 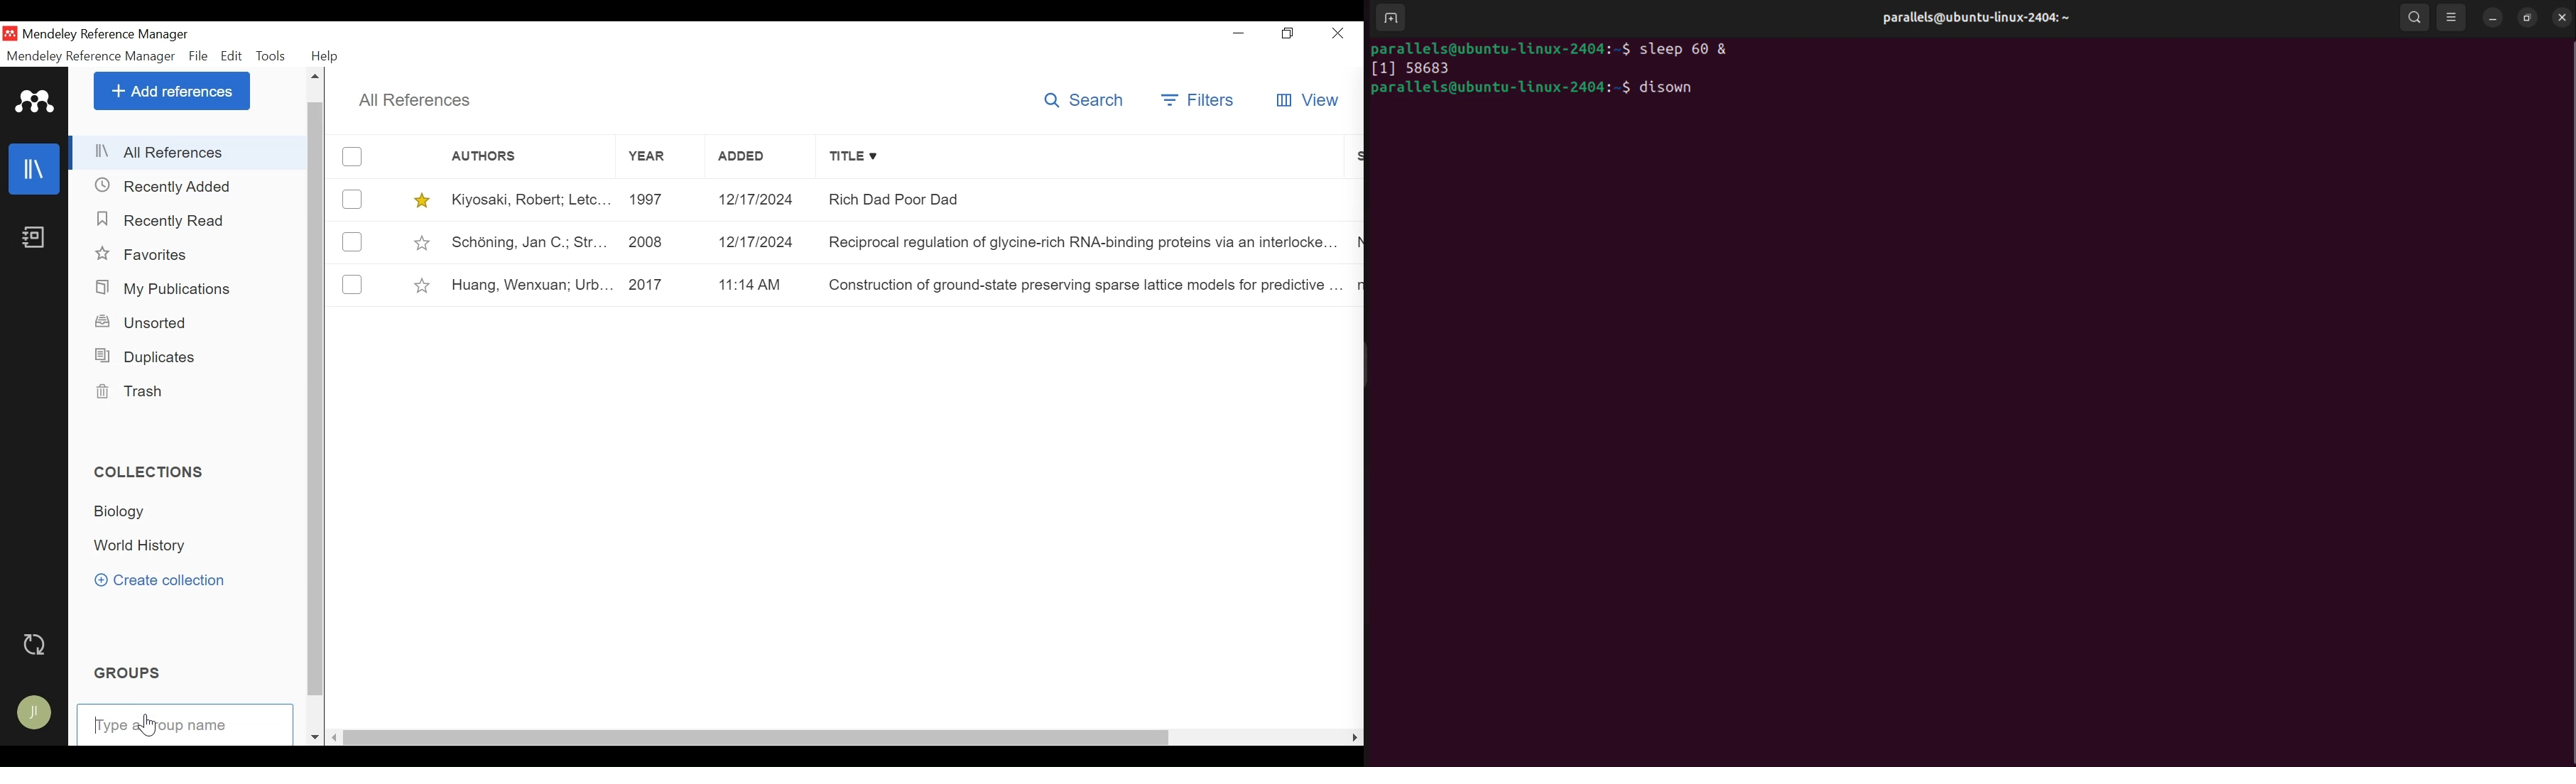 What do you see at coordinates (761, 241) in the screenshot?
I see `12/17/2024` at bounding box center [761, 241].